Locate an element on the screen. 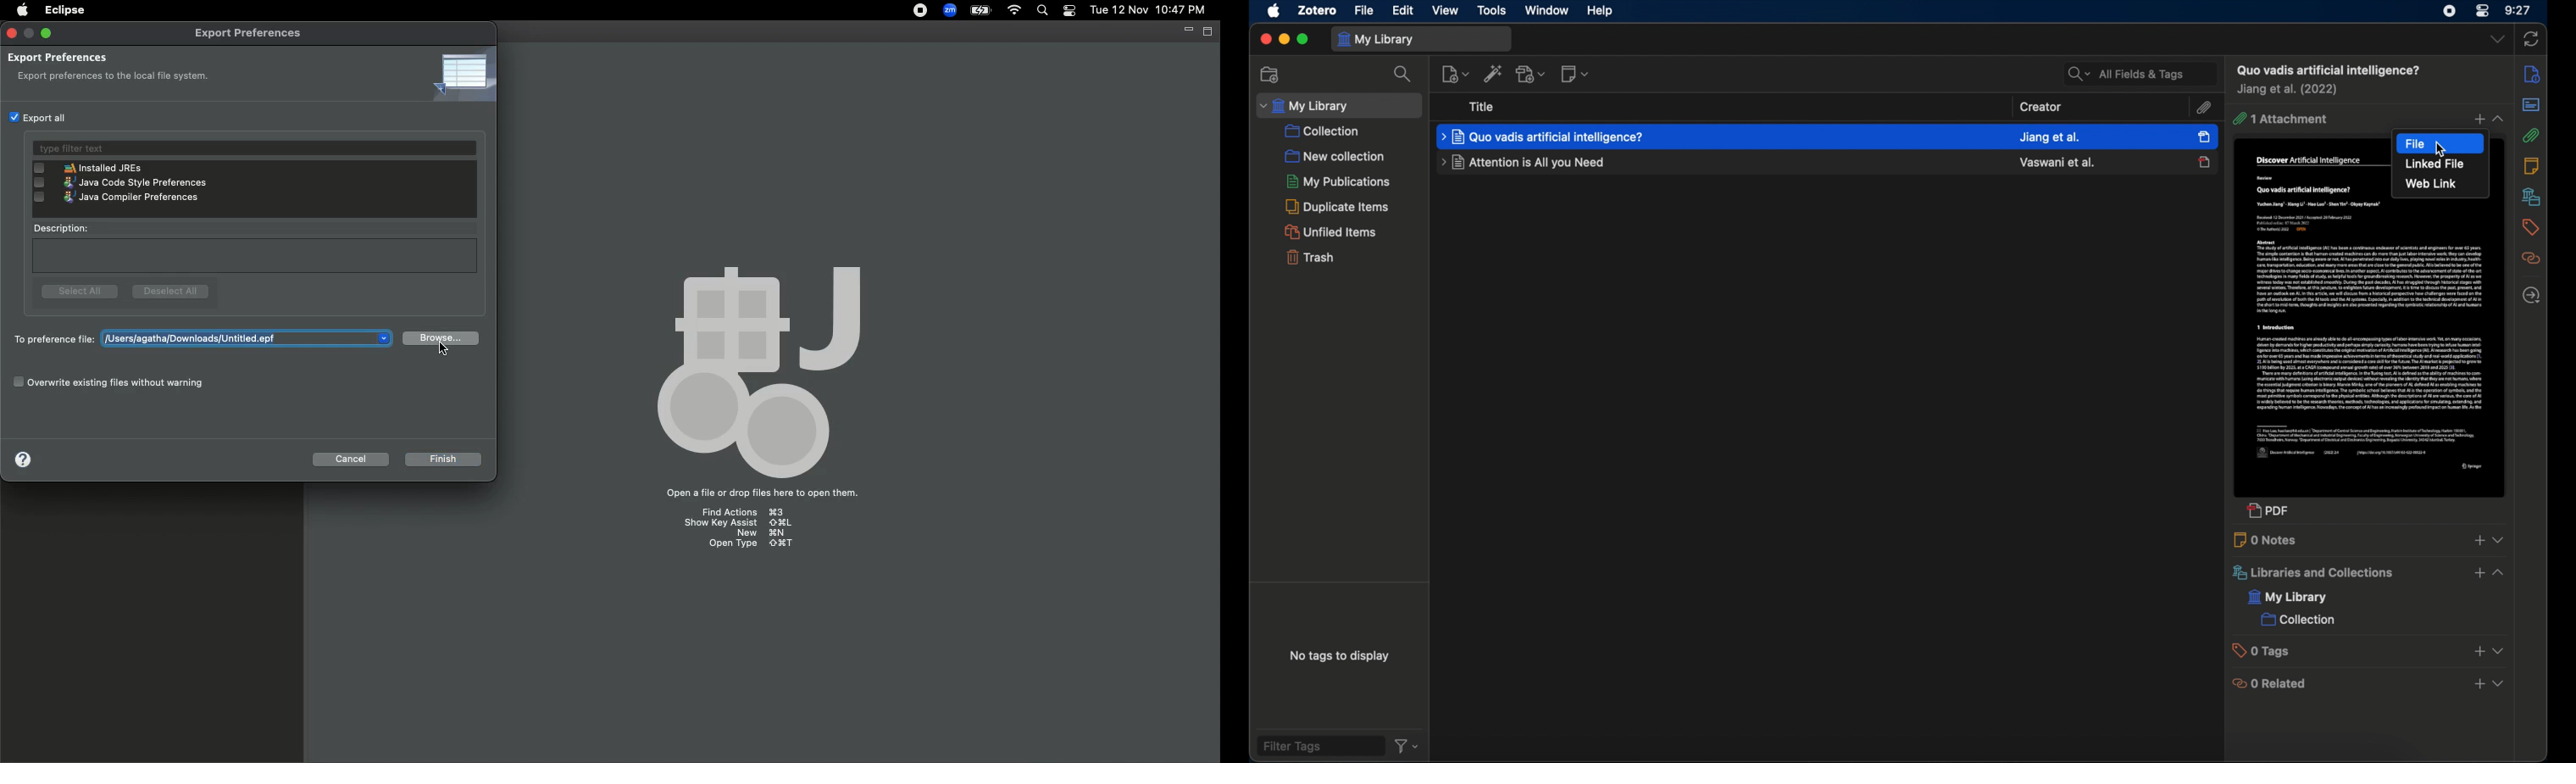 The width and height of the screenshot is (2576, 784). 0 notes is located at coordinates (2267, 540).